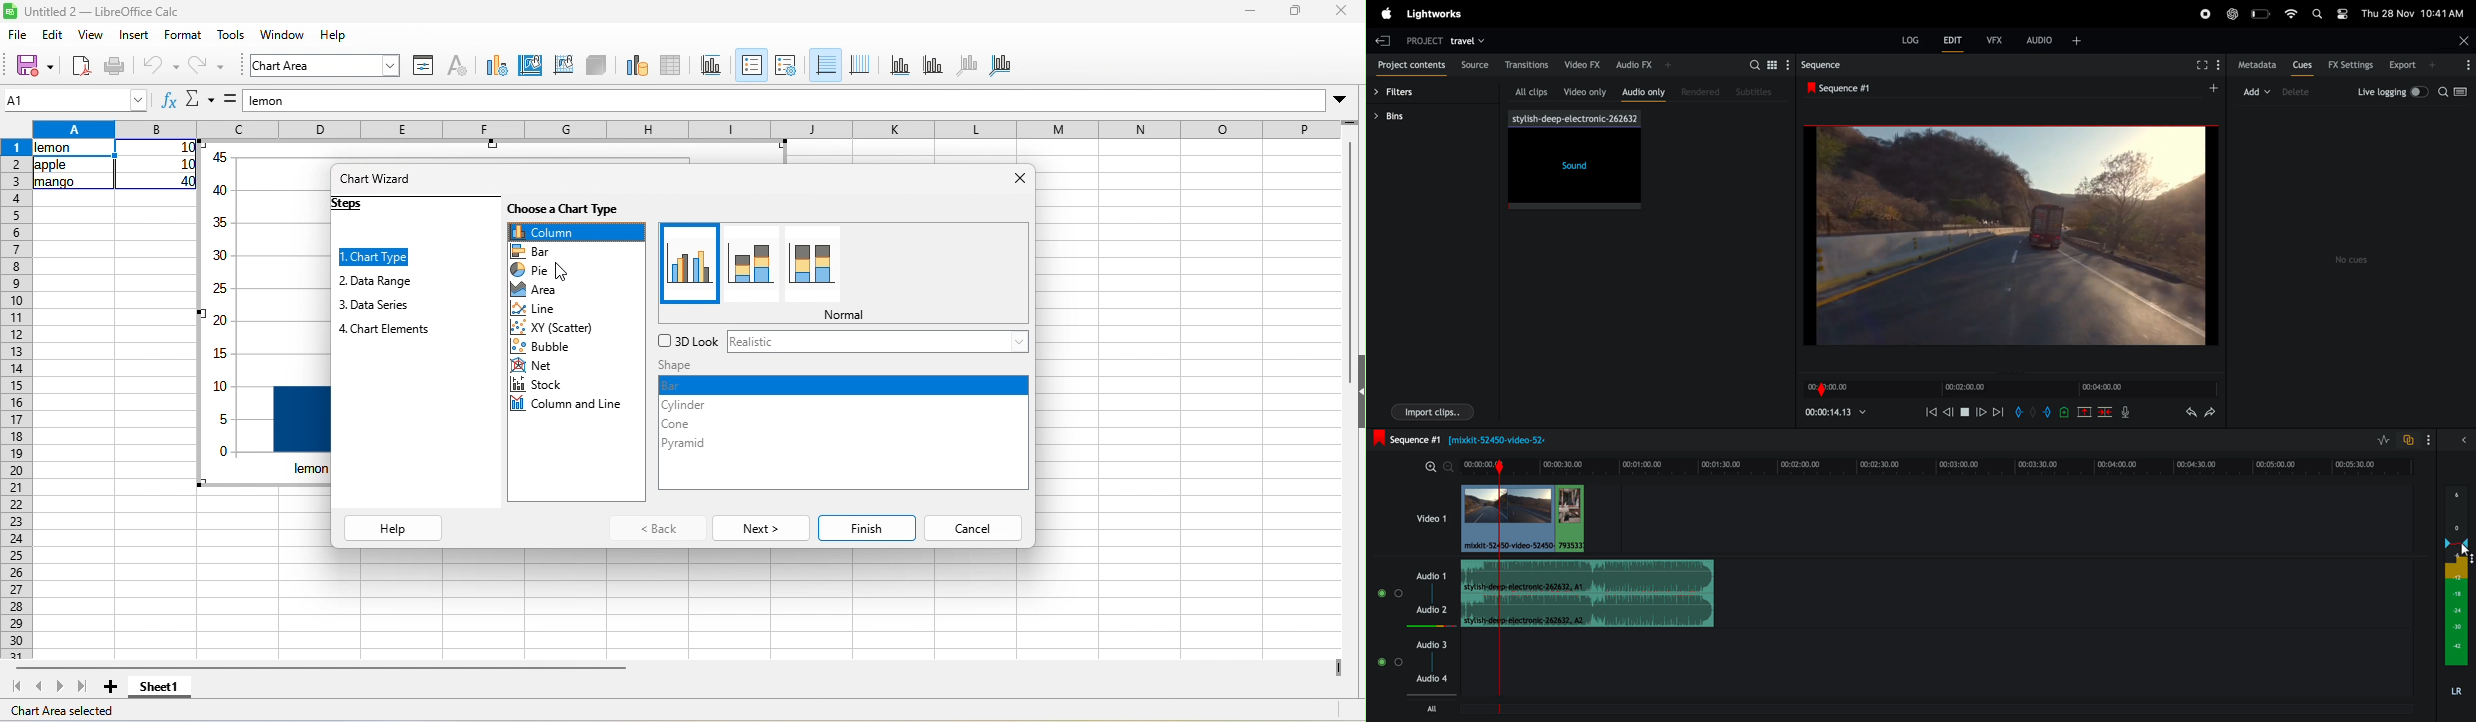  I want to click on horizontal grid, so click(826, 67).